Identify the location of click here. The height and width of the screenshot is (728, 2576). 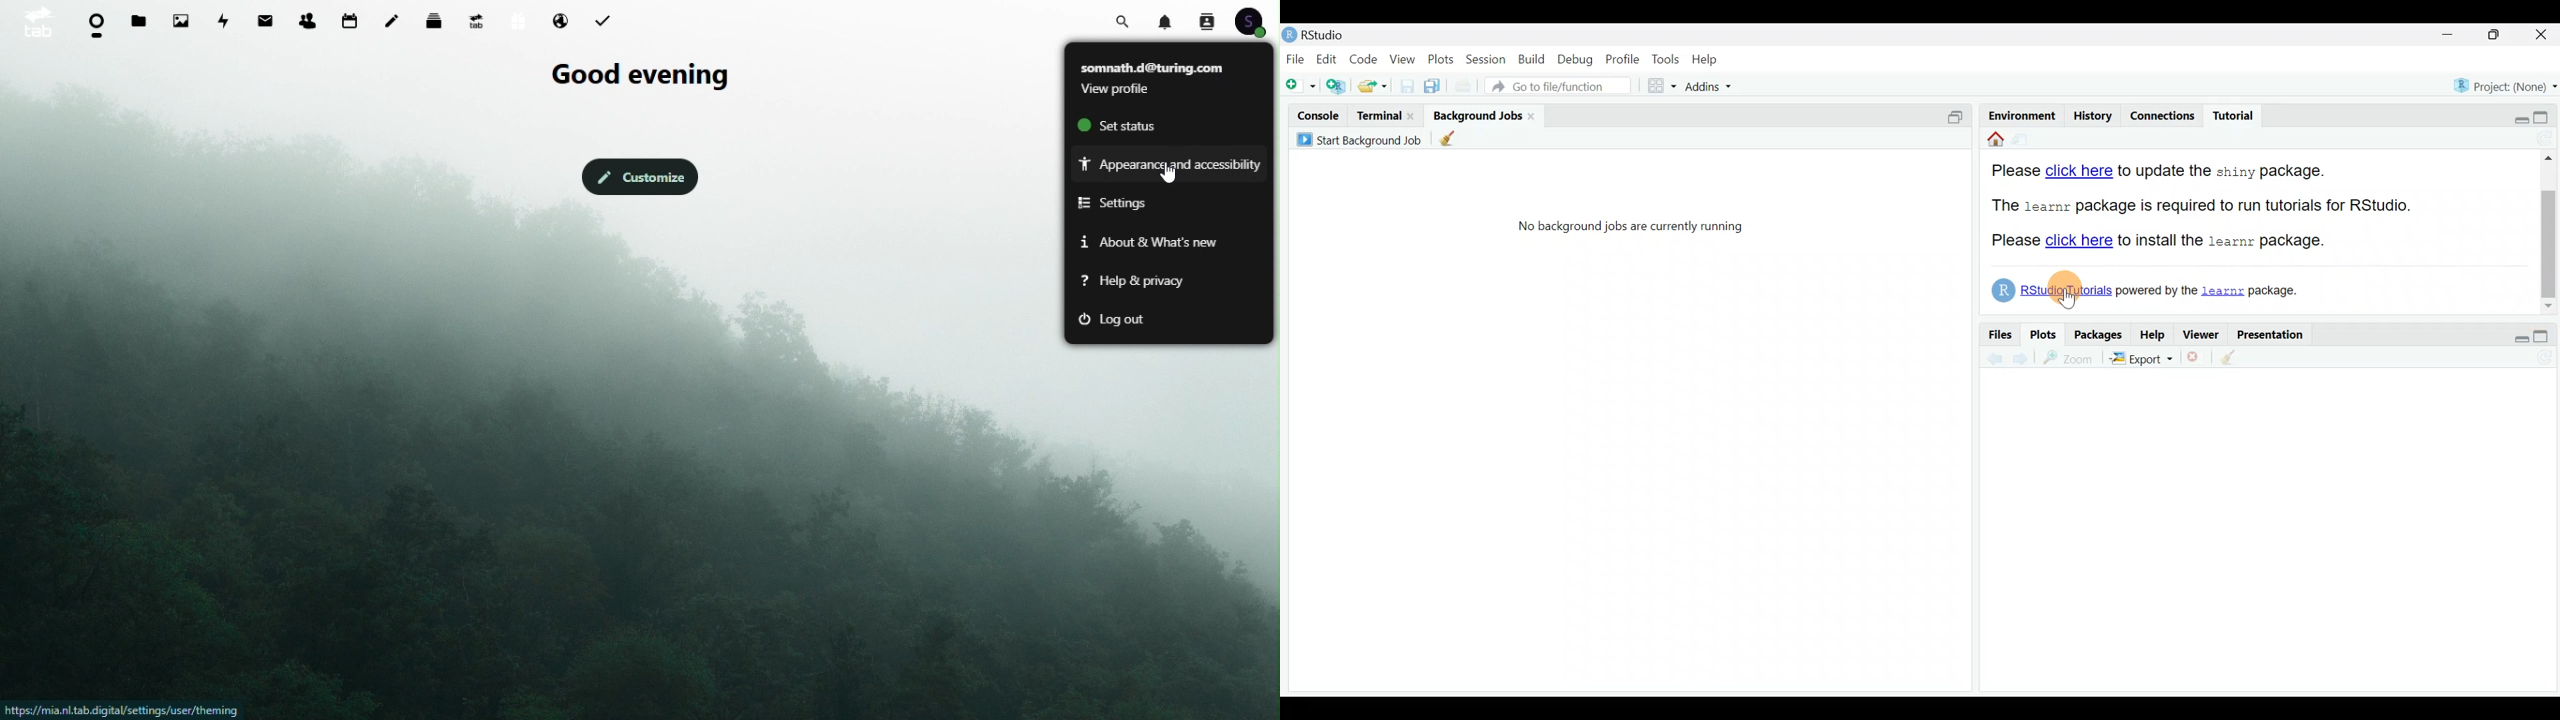
(2079, 245).